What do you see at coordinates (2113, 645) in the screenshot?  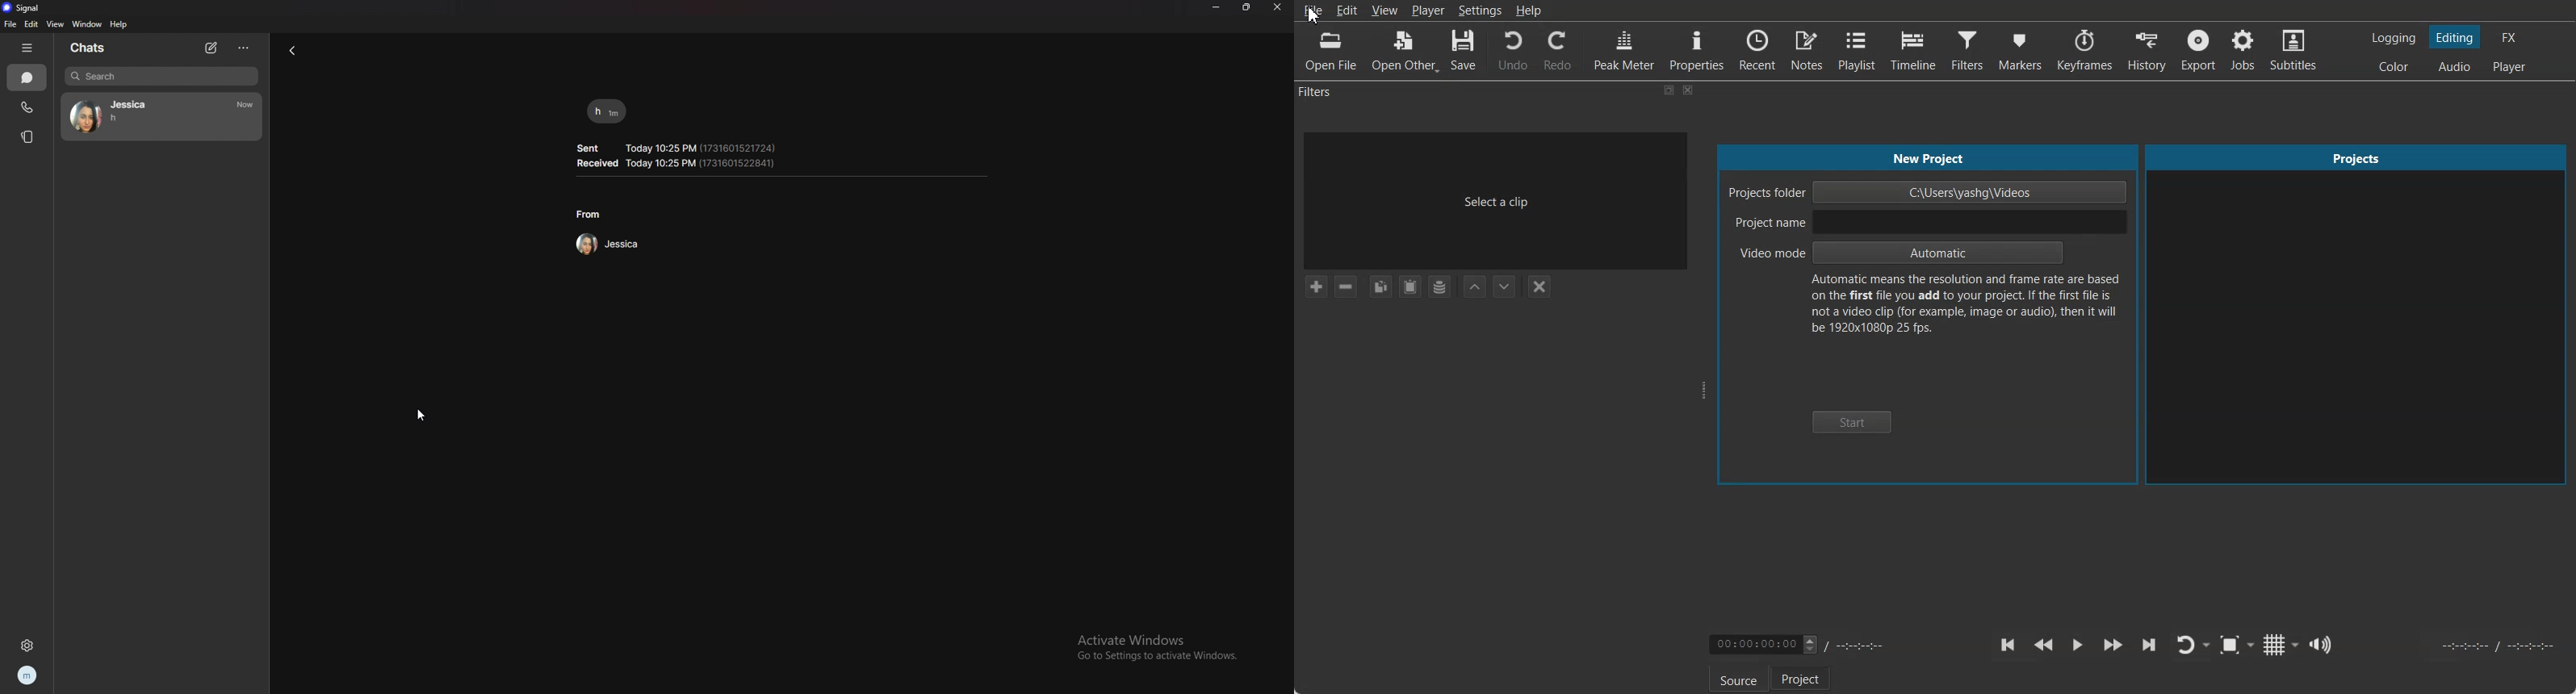 I see `Play Quickly Forward` at bounding box center [2113, 645].